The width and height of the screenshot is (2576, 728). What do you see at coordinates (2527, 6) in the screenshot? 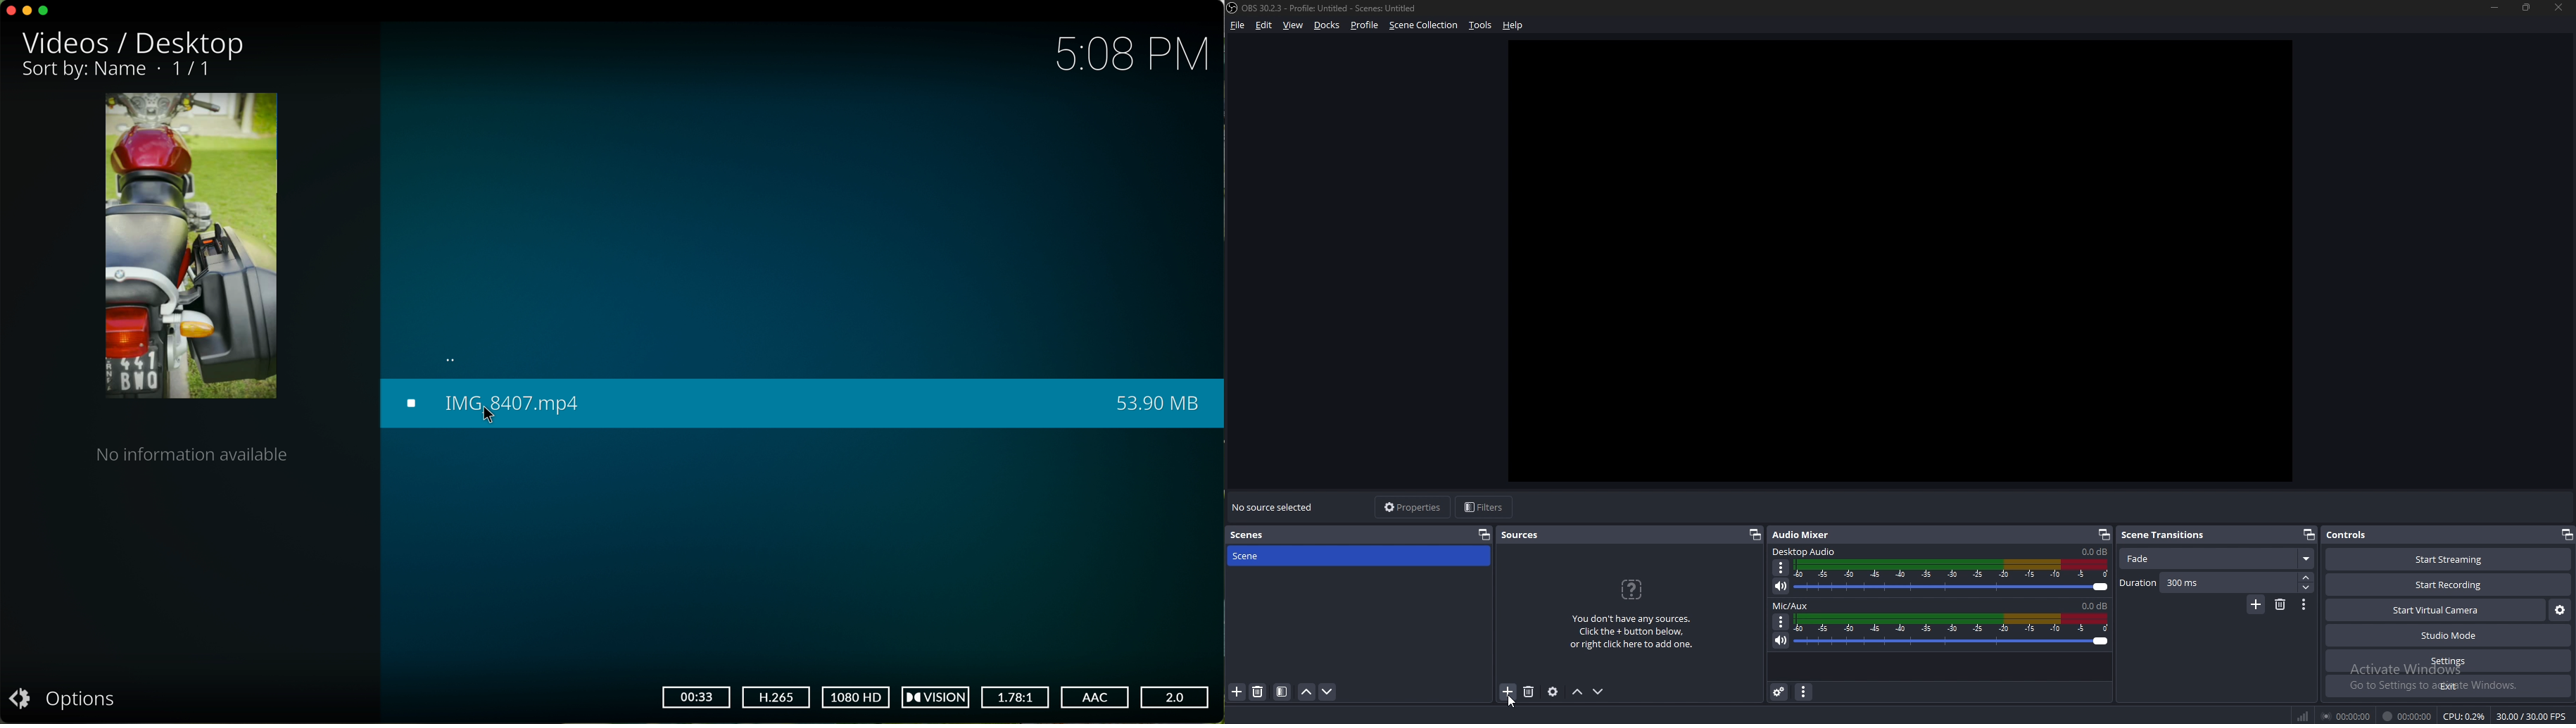
I see `Resize` at bounding box center [2527, 6].